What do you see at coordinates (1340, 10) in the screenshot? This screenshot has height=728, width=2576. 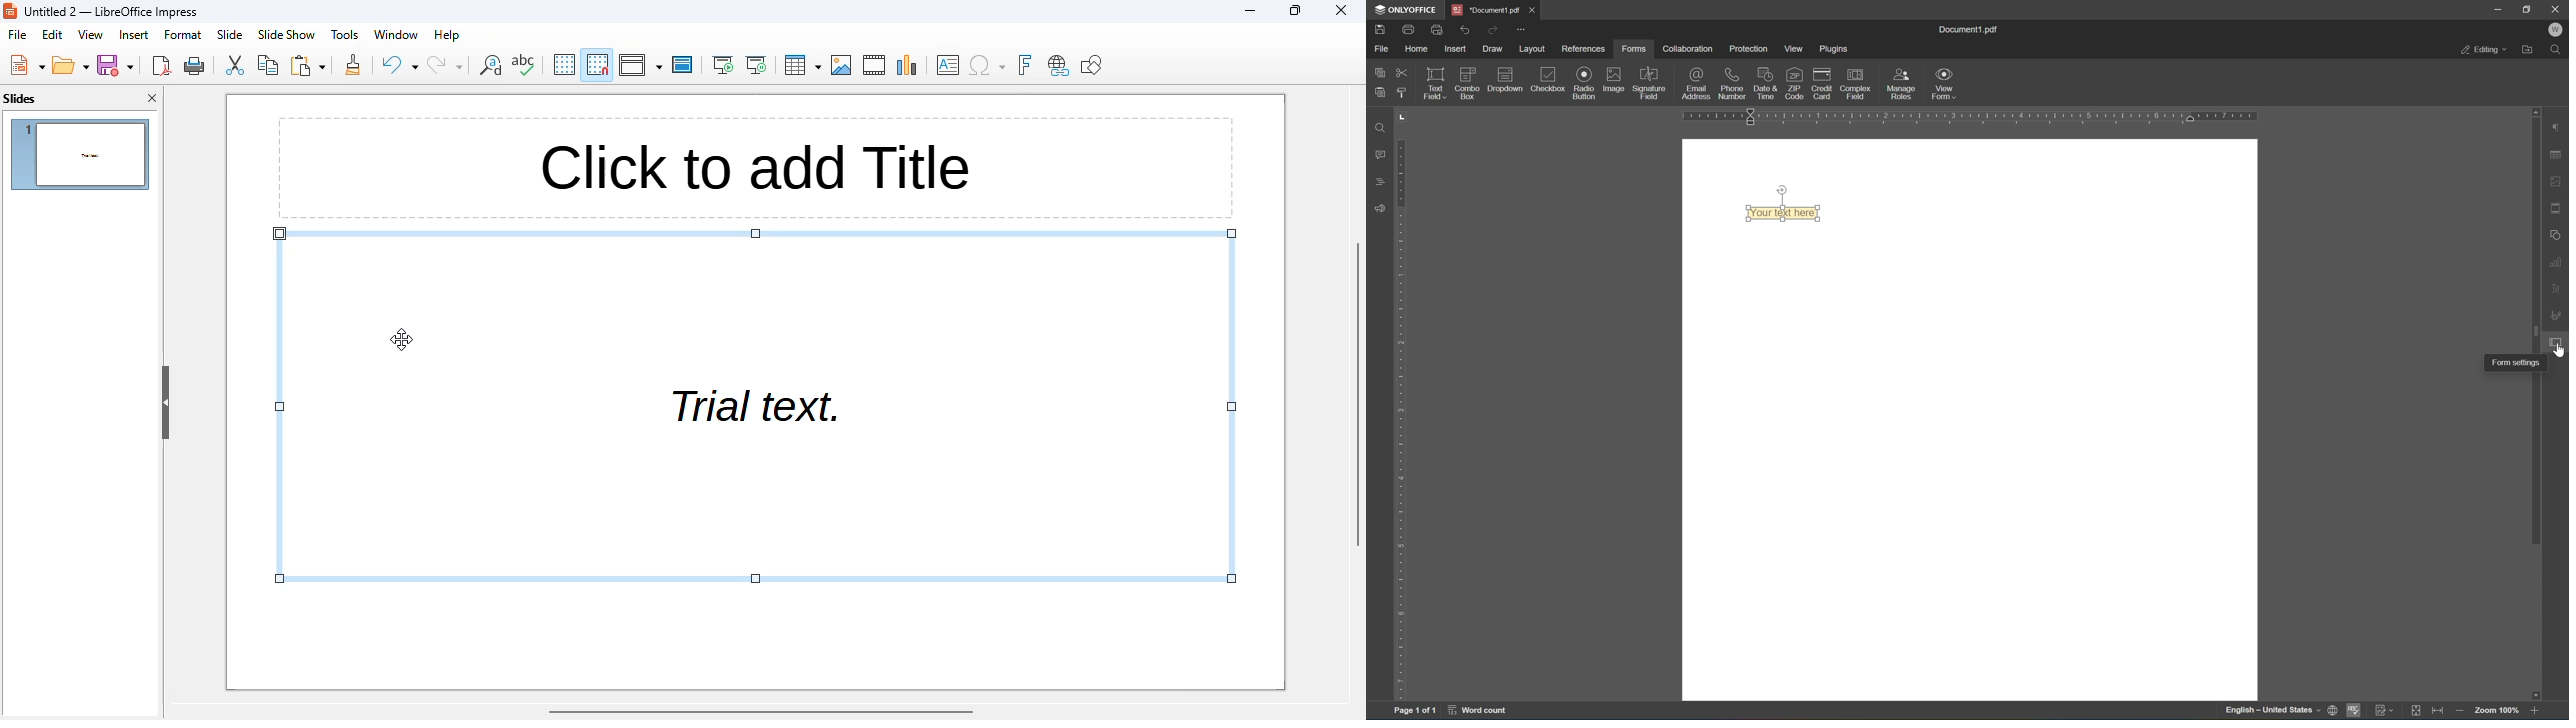 I see `close` at bounding box center [1340, 10].